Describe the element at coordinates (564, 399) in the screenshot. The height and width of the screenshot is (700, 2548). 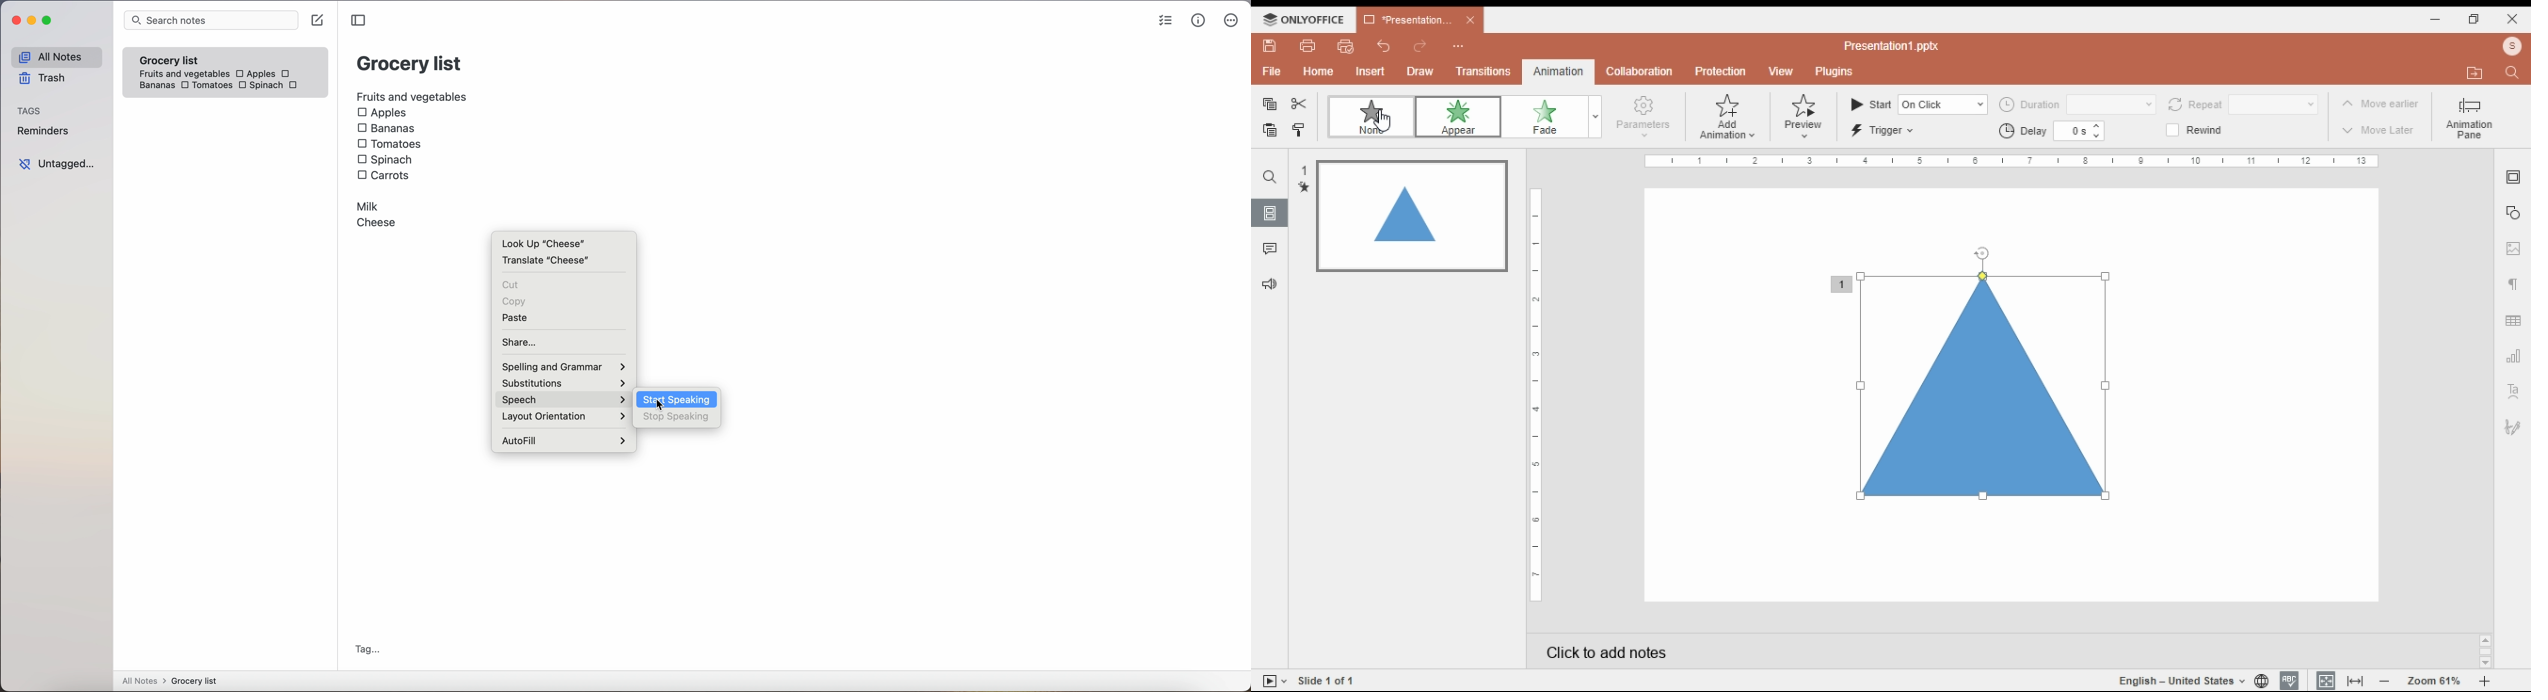
I see `click on speech` at that location.